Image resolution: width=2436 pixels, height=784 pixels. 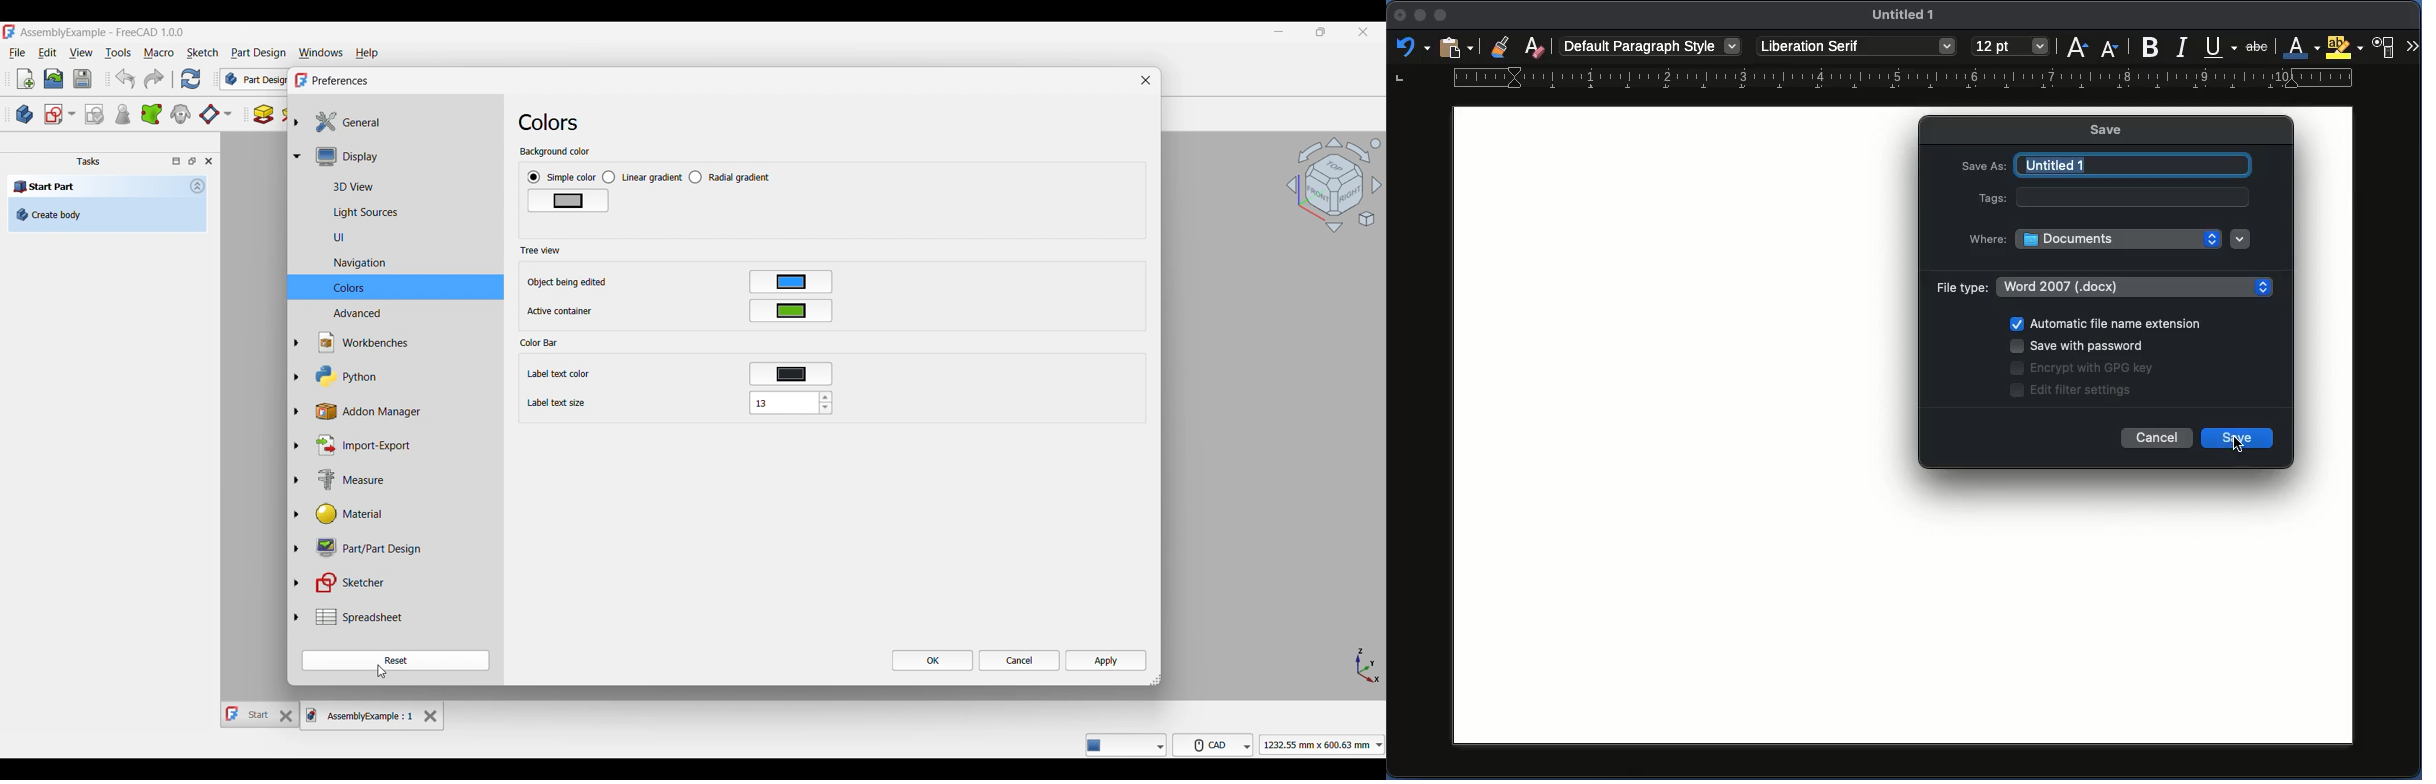 I want to click on Label text size, so click(x=558, y=403).